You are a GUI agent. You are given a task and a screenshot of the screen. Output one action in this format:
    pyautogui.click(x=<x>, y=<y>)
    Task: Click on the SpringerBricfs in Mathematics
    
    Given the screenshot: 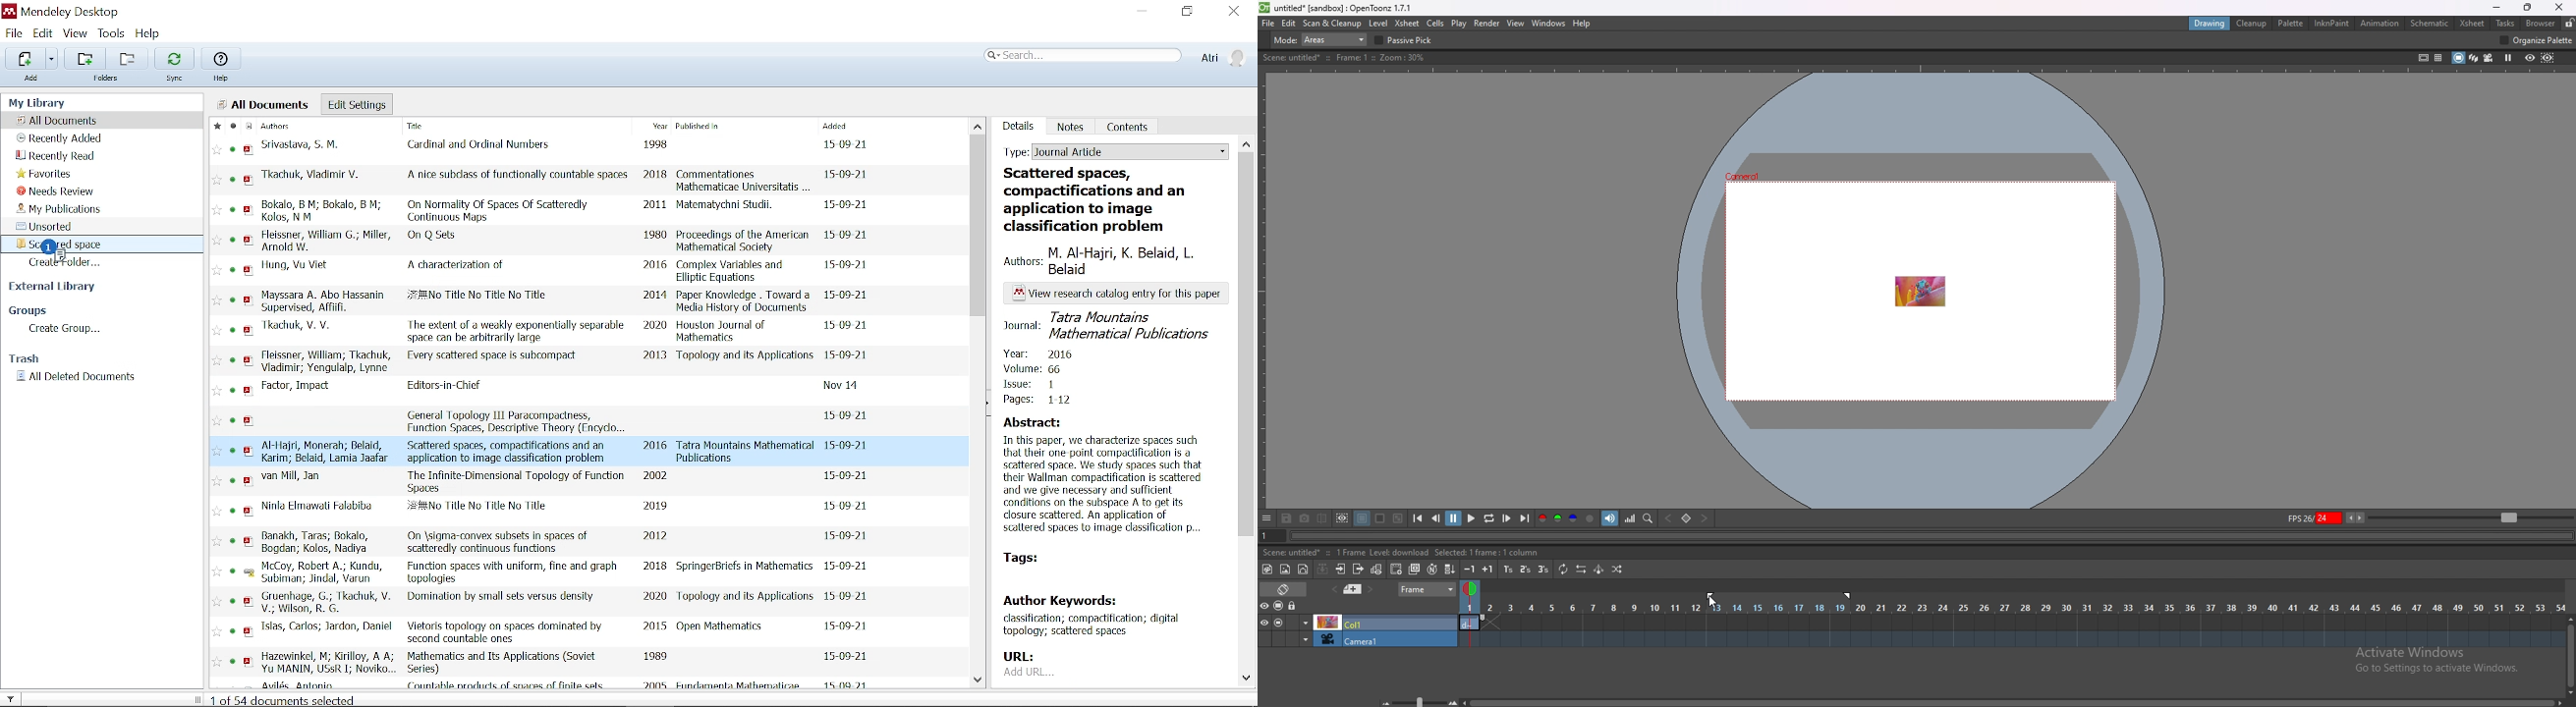 What is the action you would take?
    pyautogui.click(x=745, y=568)
    